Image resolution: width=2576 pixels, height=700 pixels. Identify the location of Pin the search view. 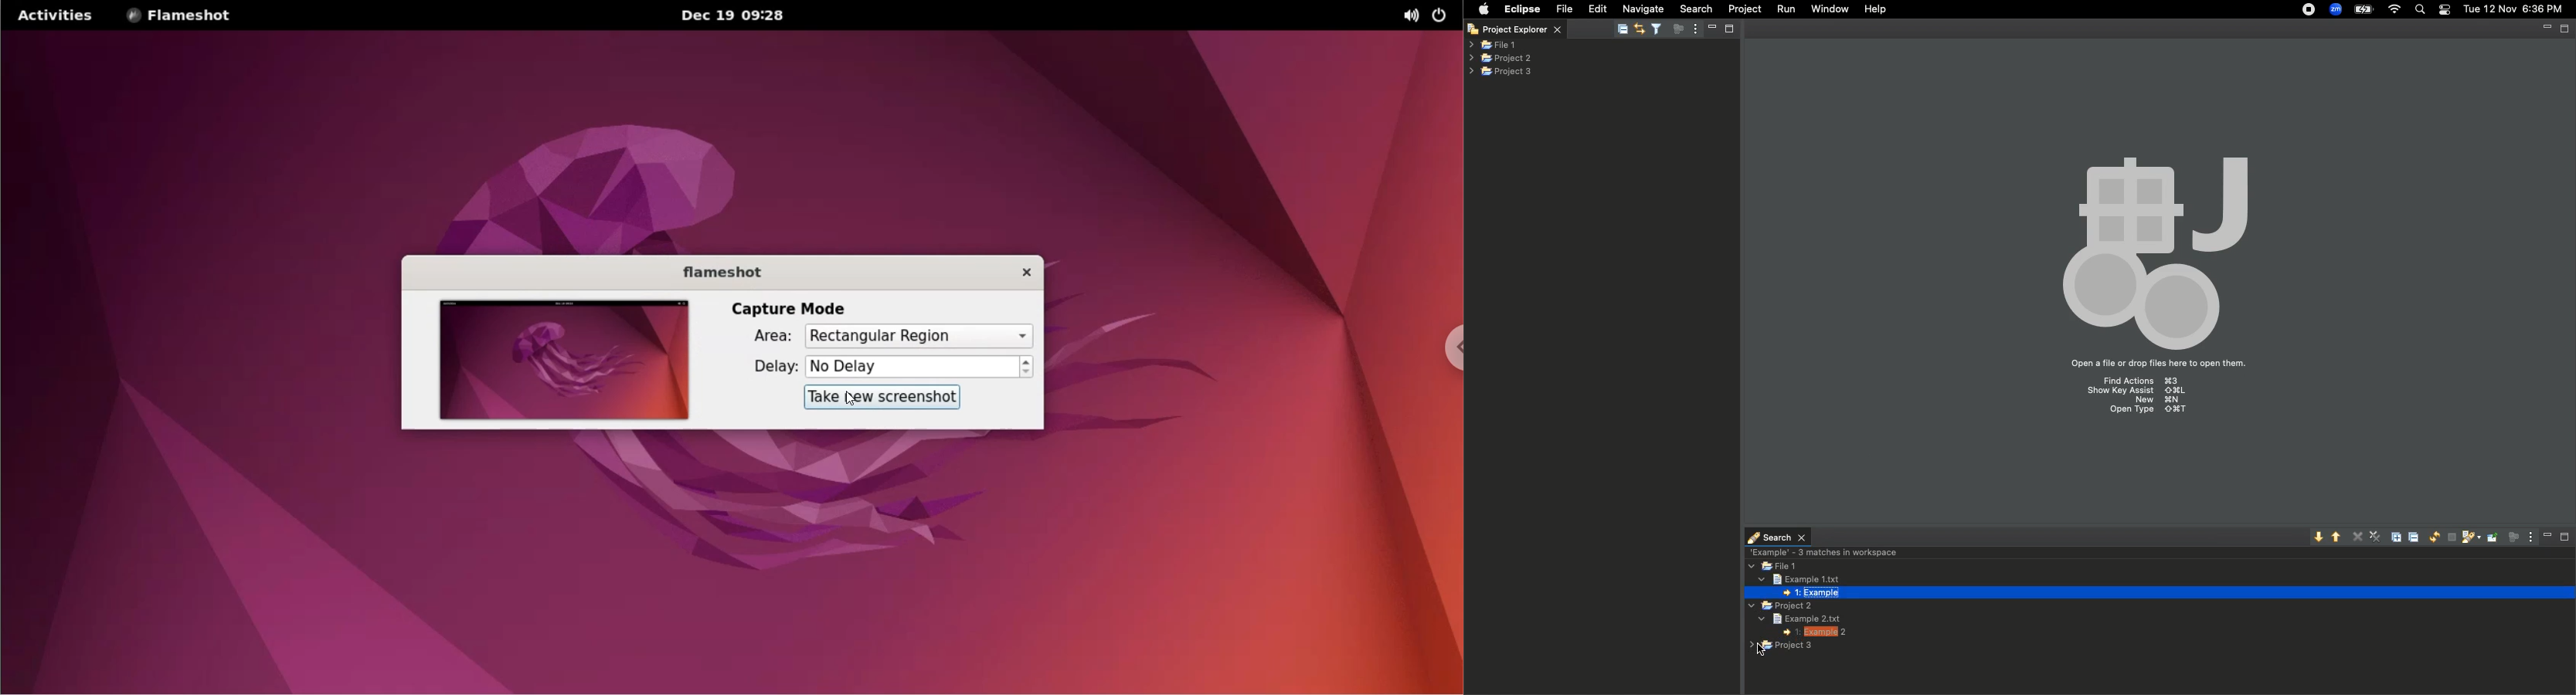
(2491, 537).